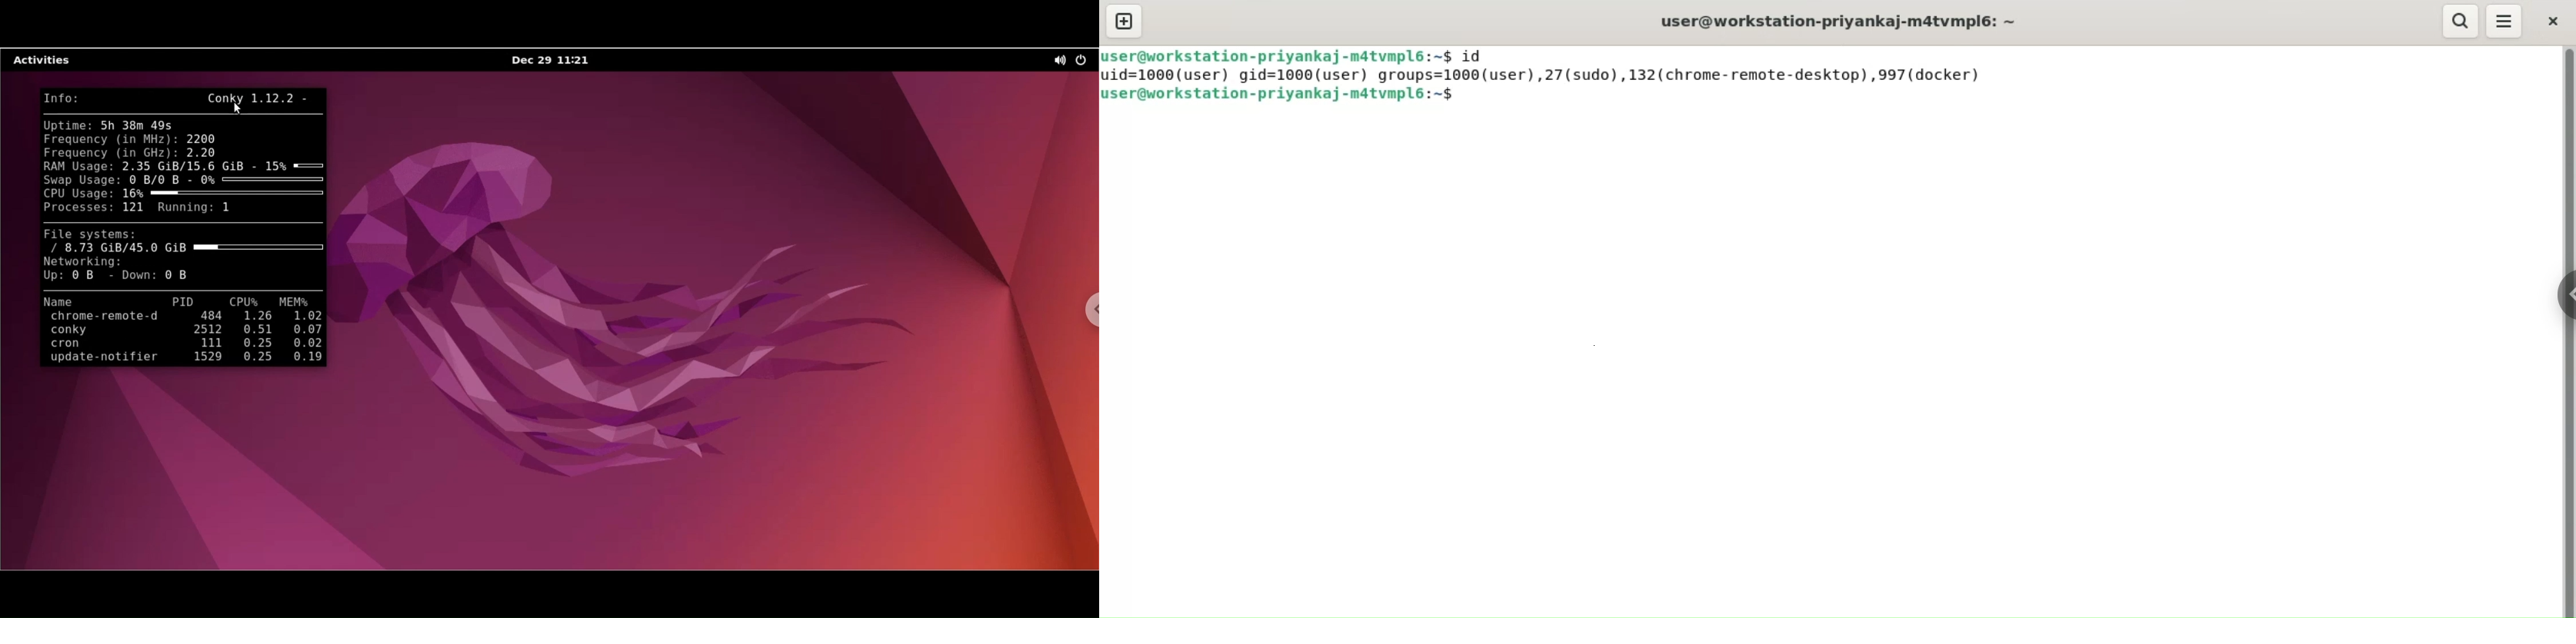  Describe the element at coordinates (1842, 23) in the screenshot. I see `terminal title: user@workstation-priyankaj-m4tvmpl6: ~` at that location.